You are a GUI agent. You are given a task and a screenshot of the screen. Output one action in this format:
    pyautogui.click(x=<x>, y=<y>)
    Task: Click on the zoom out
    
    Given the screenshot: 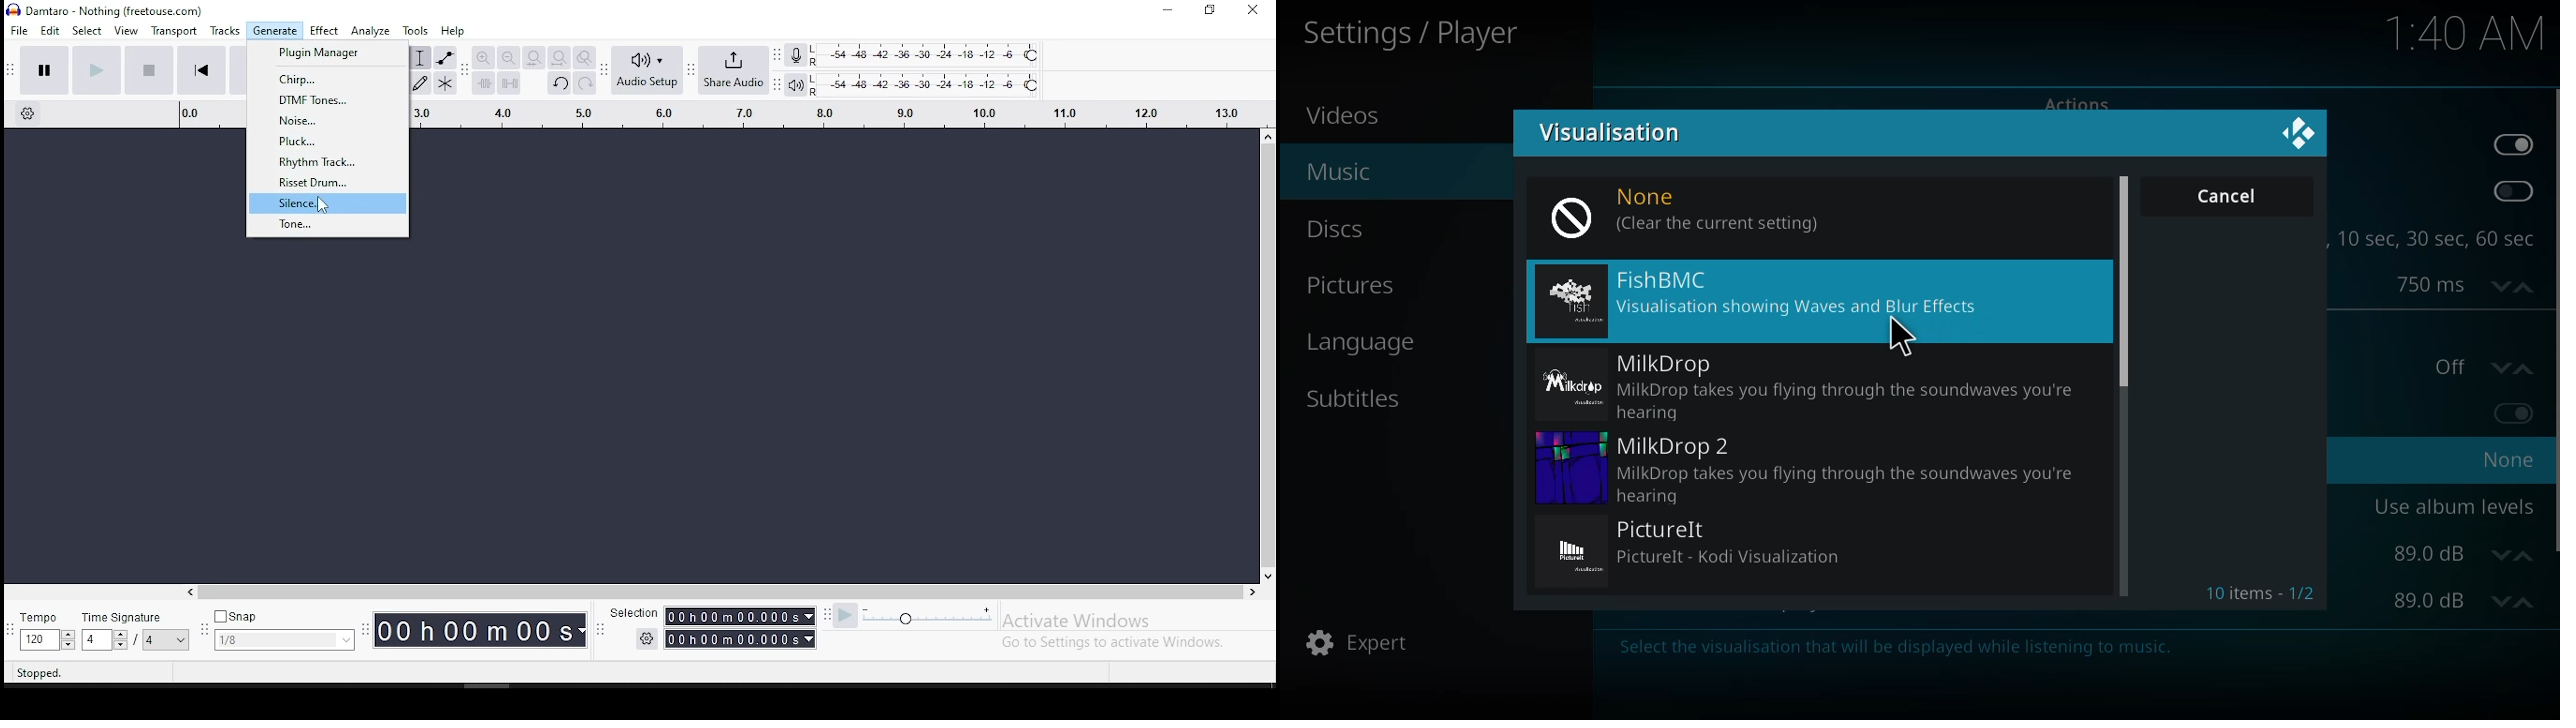 What is the action you would take?
    pyautogui.click(x=507, y=57)
    